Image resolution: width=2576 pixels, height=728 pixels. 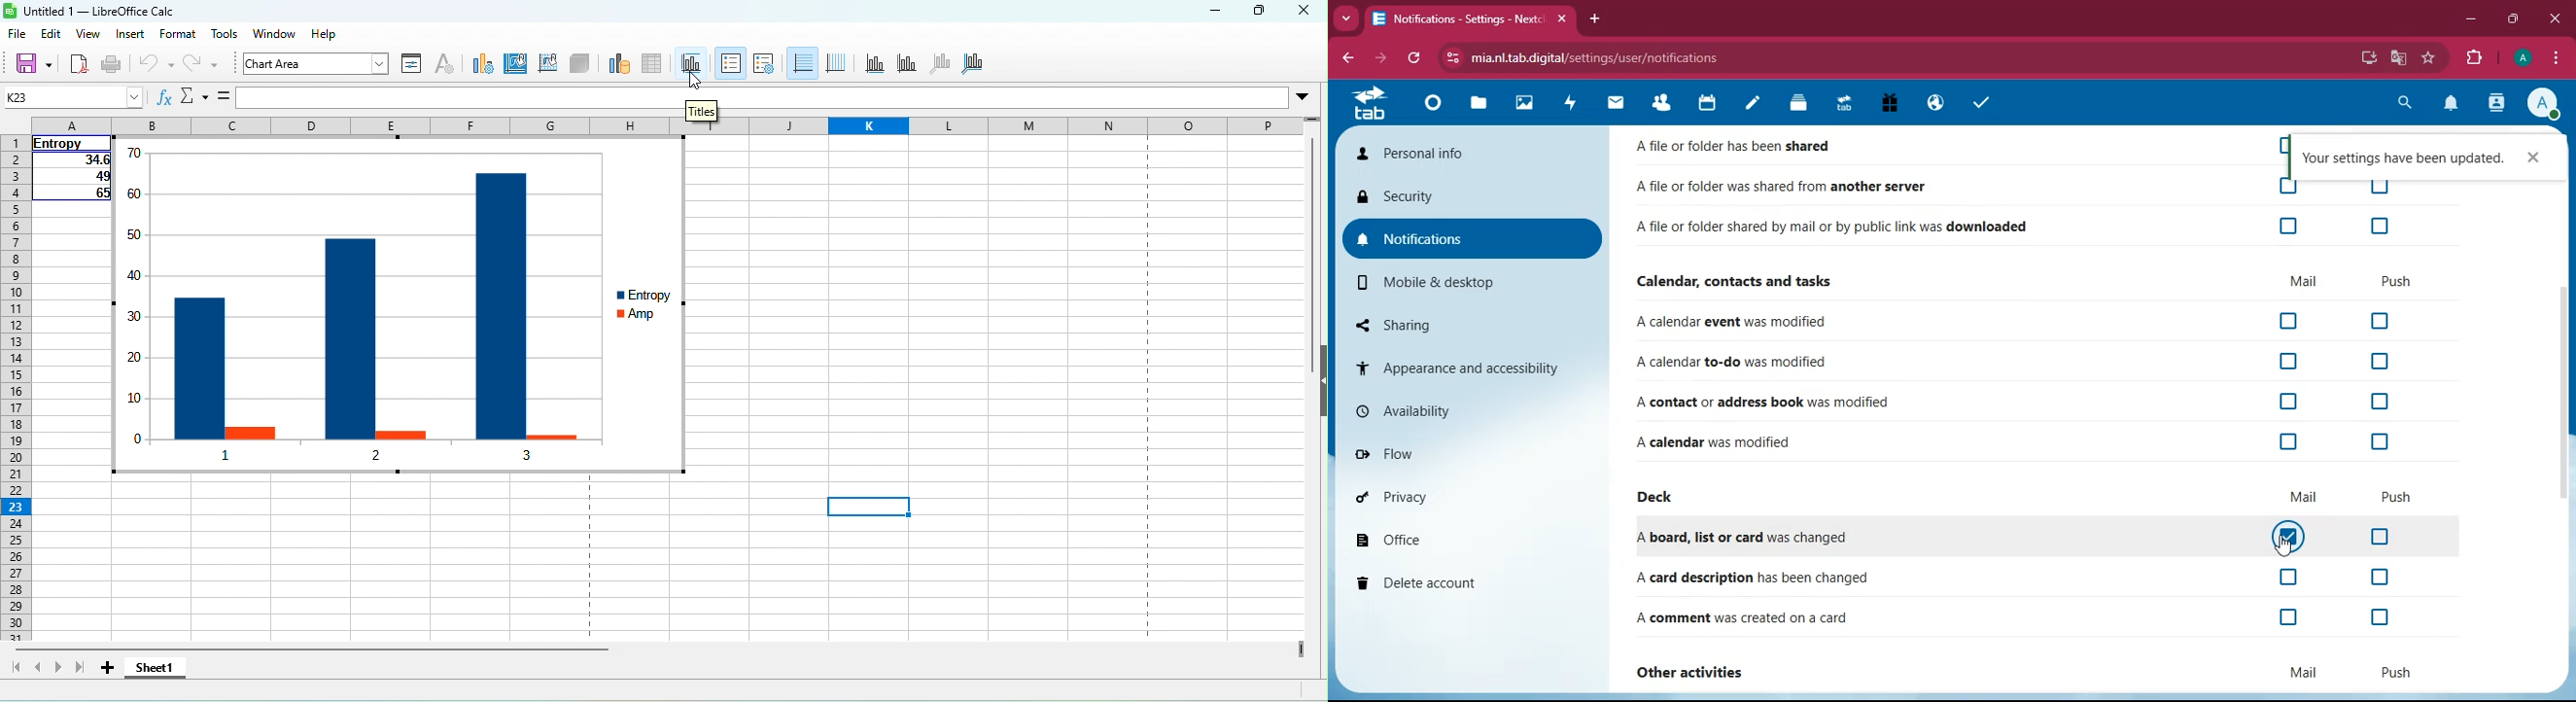 I want to click on undo, so click(x=157, y=66).